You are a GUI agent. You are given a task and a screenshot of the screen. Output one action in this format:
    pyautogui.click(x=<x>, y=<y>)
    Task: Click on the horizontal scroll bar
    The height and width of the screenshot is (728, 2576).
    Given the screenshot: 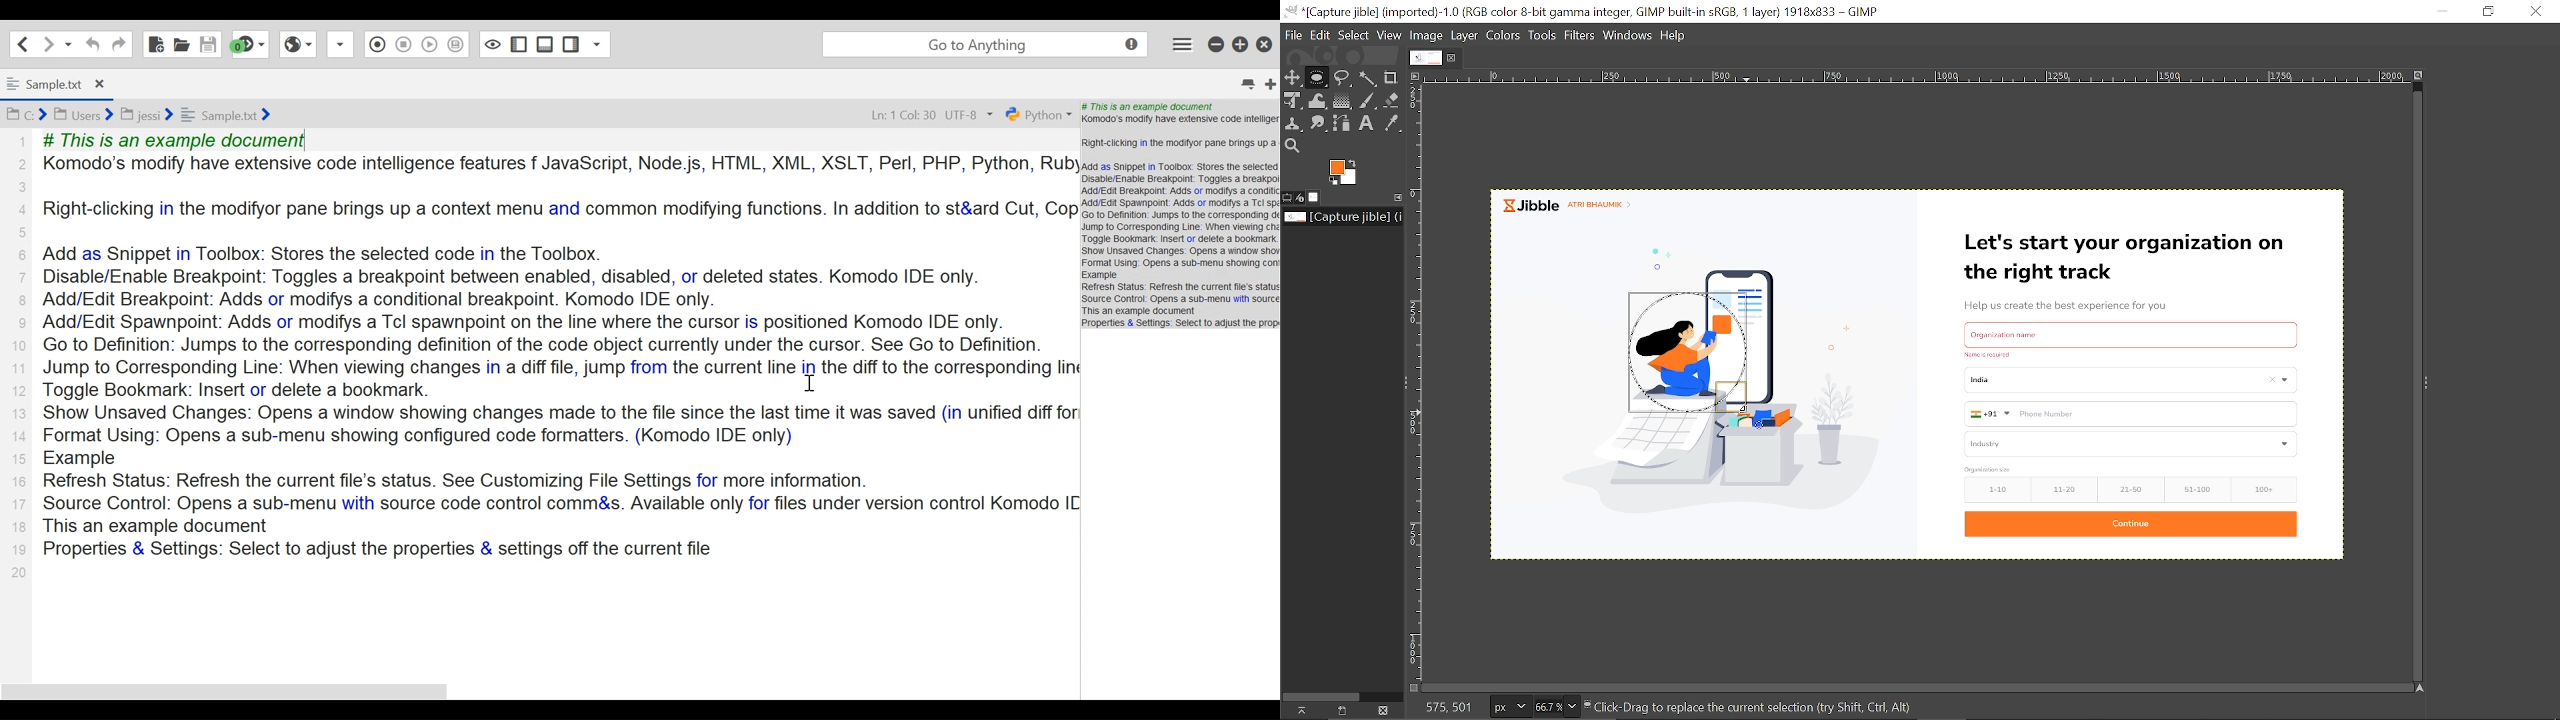 What is the action you would take?
    pyautogui.click(x=1919, y=683)
    